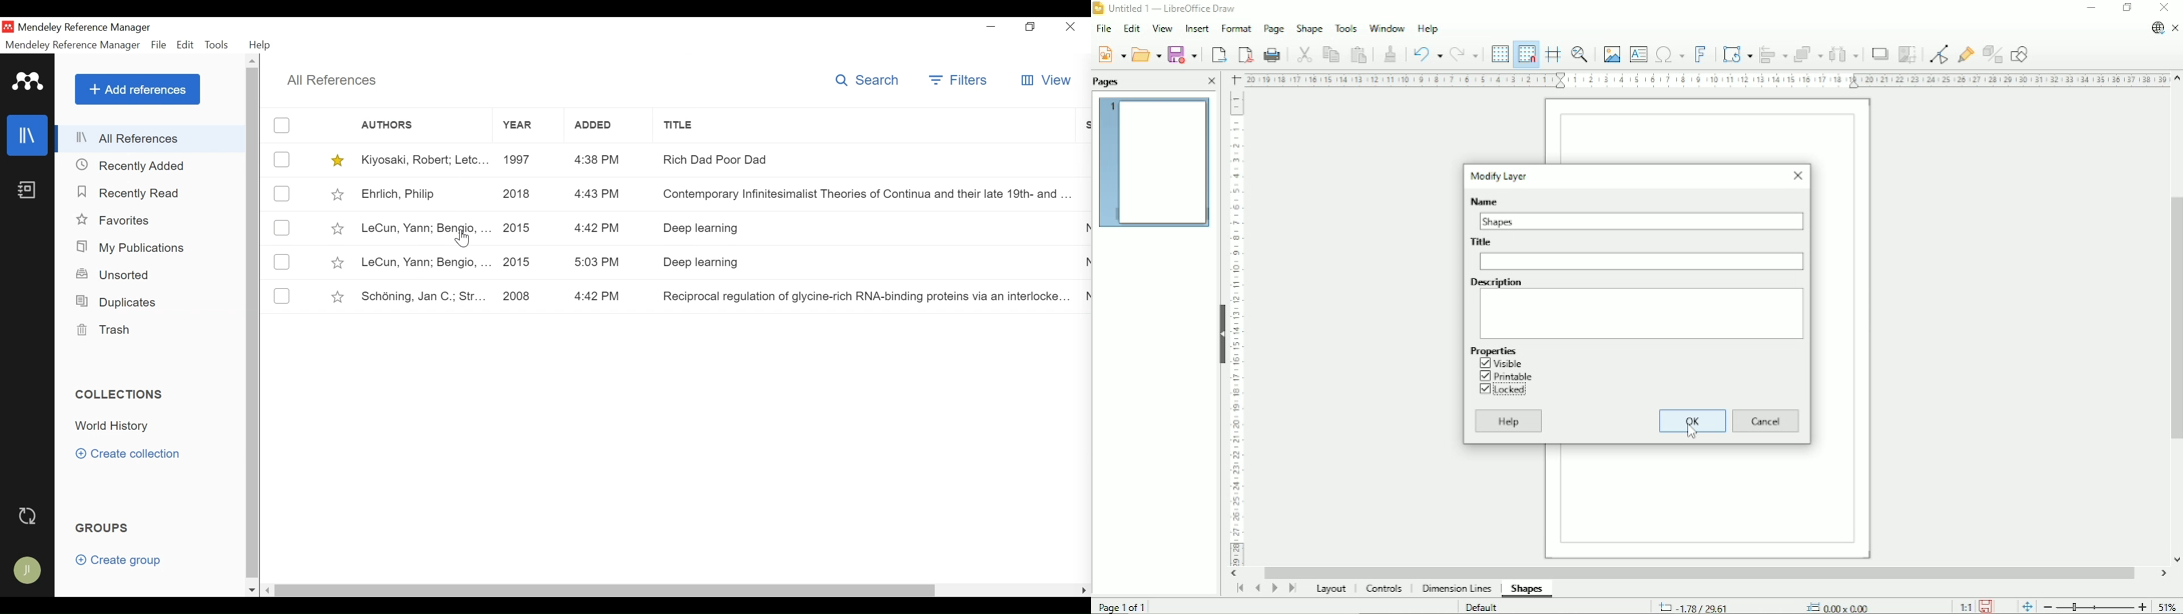 This screenshot has width=2184, height=616. I want to click on Restore, so click(1032, 27).